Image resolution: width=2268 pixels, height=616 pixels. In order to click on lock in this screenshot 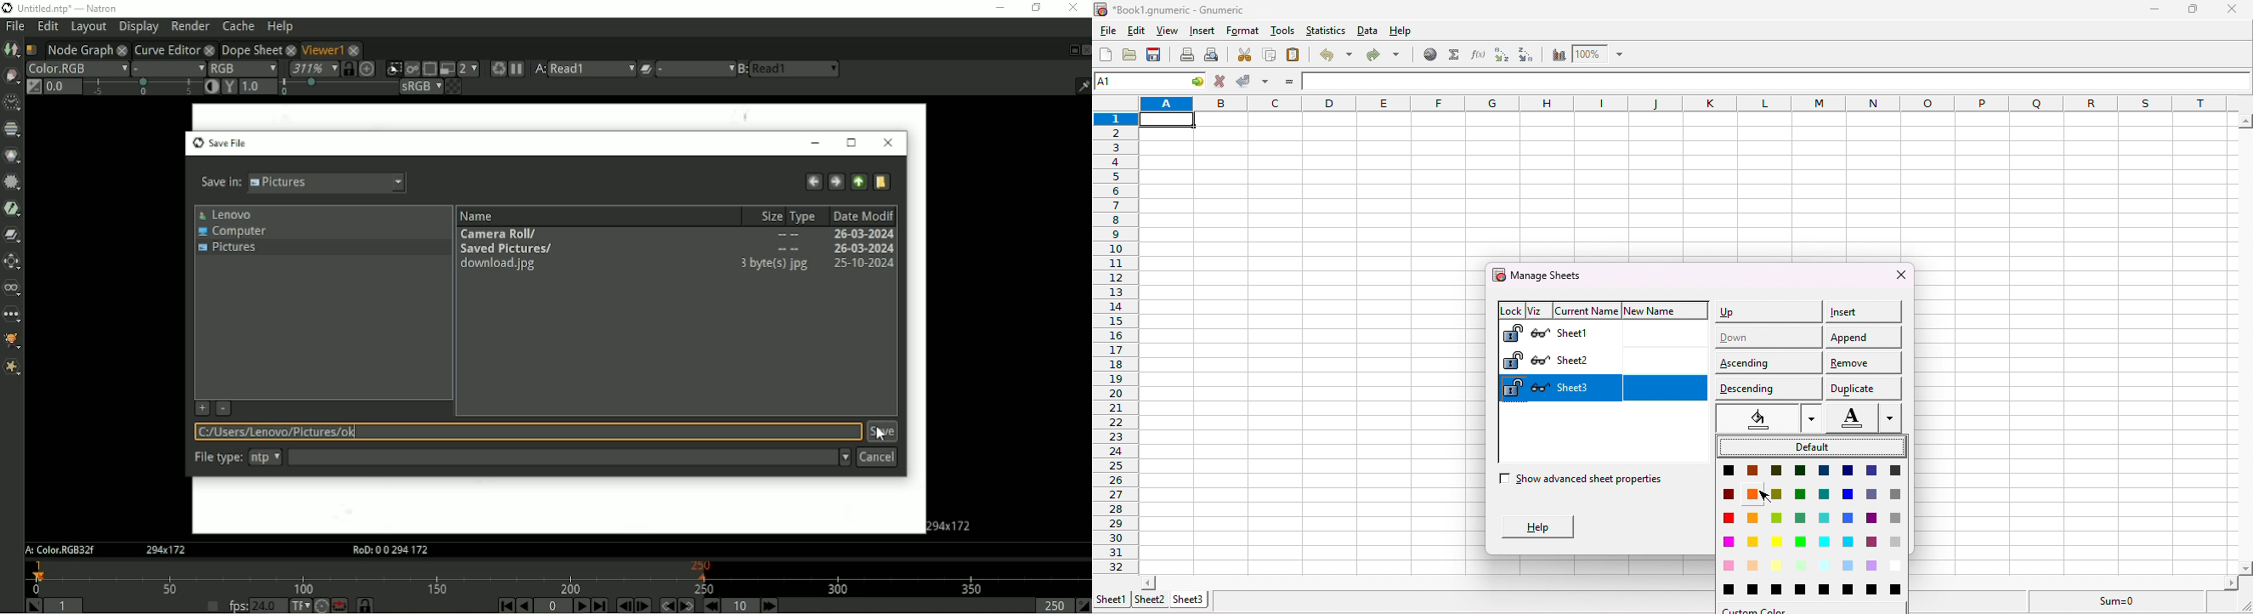, I will do `click(1509, 308)`.